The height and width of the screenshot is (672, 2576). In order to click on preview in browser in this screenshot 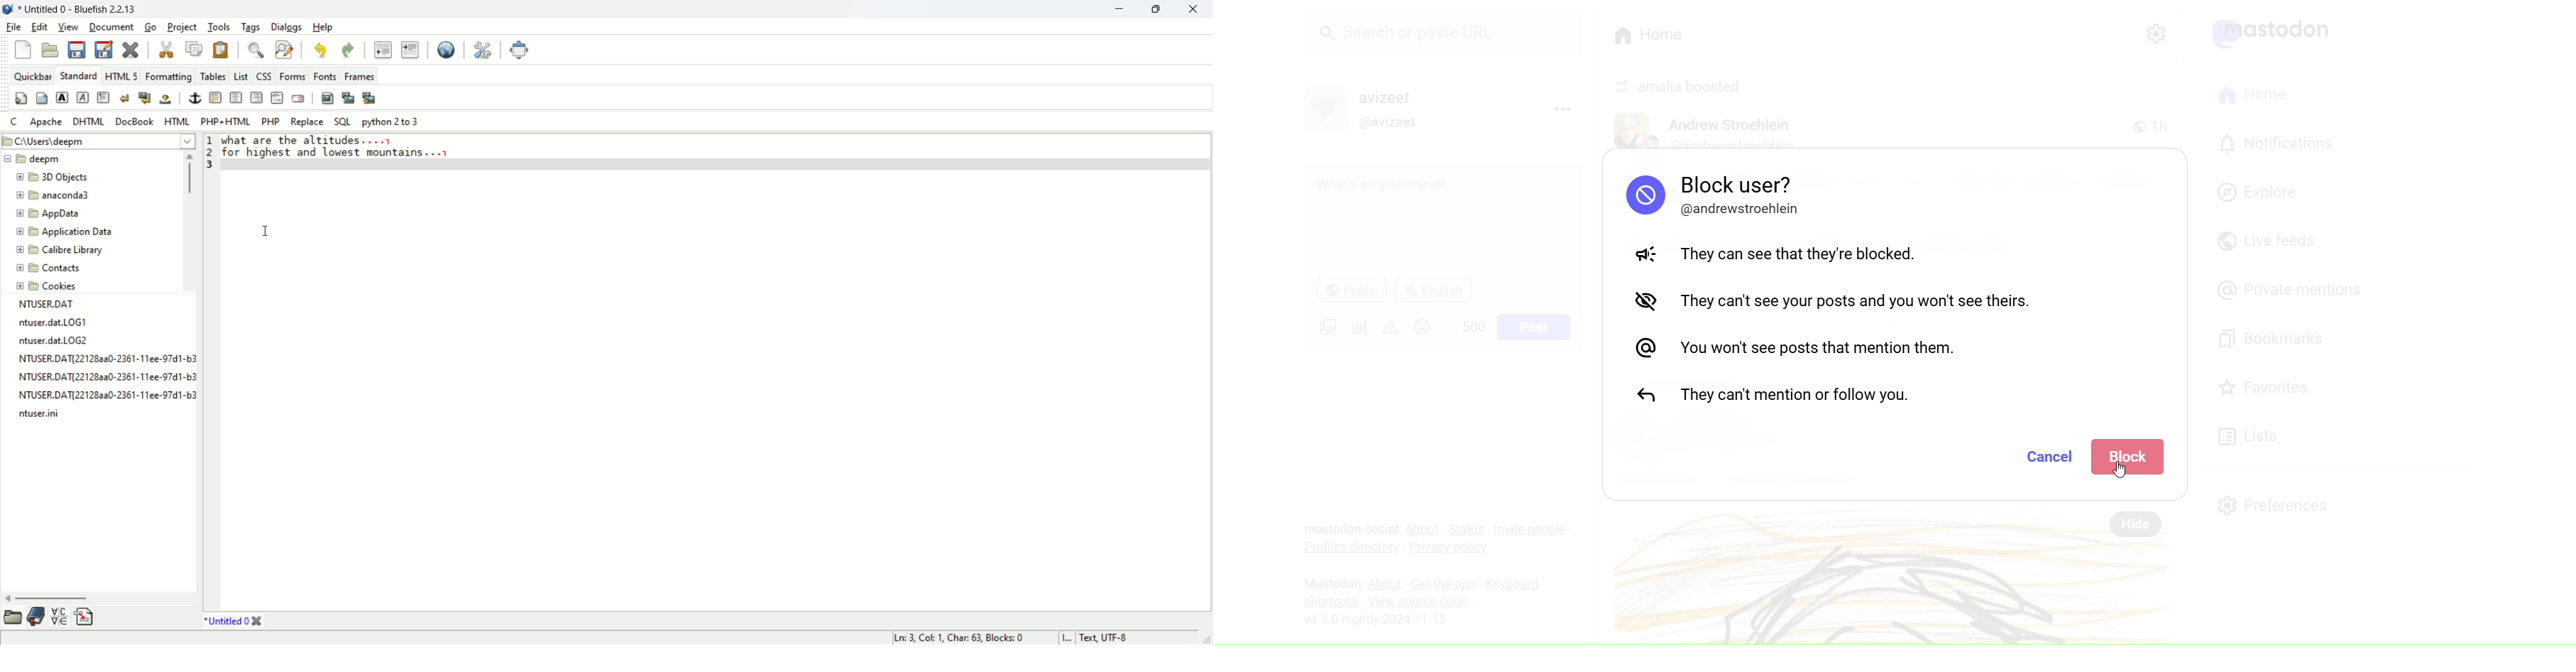, I will do `click(446, 49)`.